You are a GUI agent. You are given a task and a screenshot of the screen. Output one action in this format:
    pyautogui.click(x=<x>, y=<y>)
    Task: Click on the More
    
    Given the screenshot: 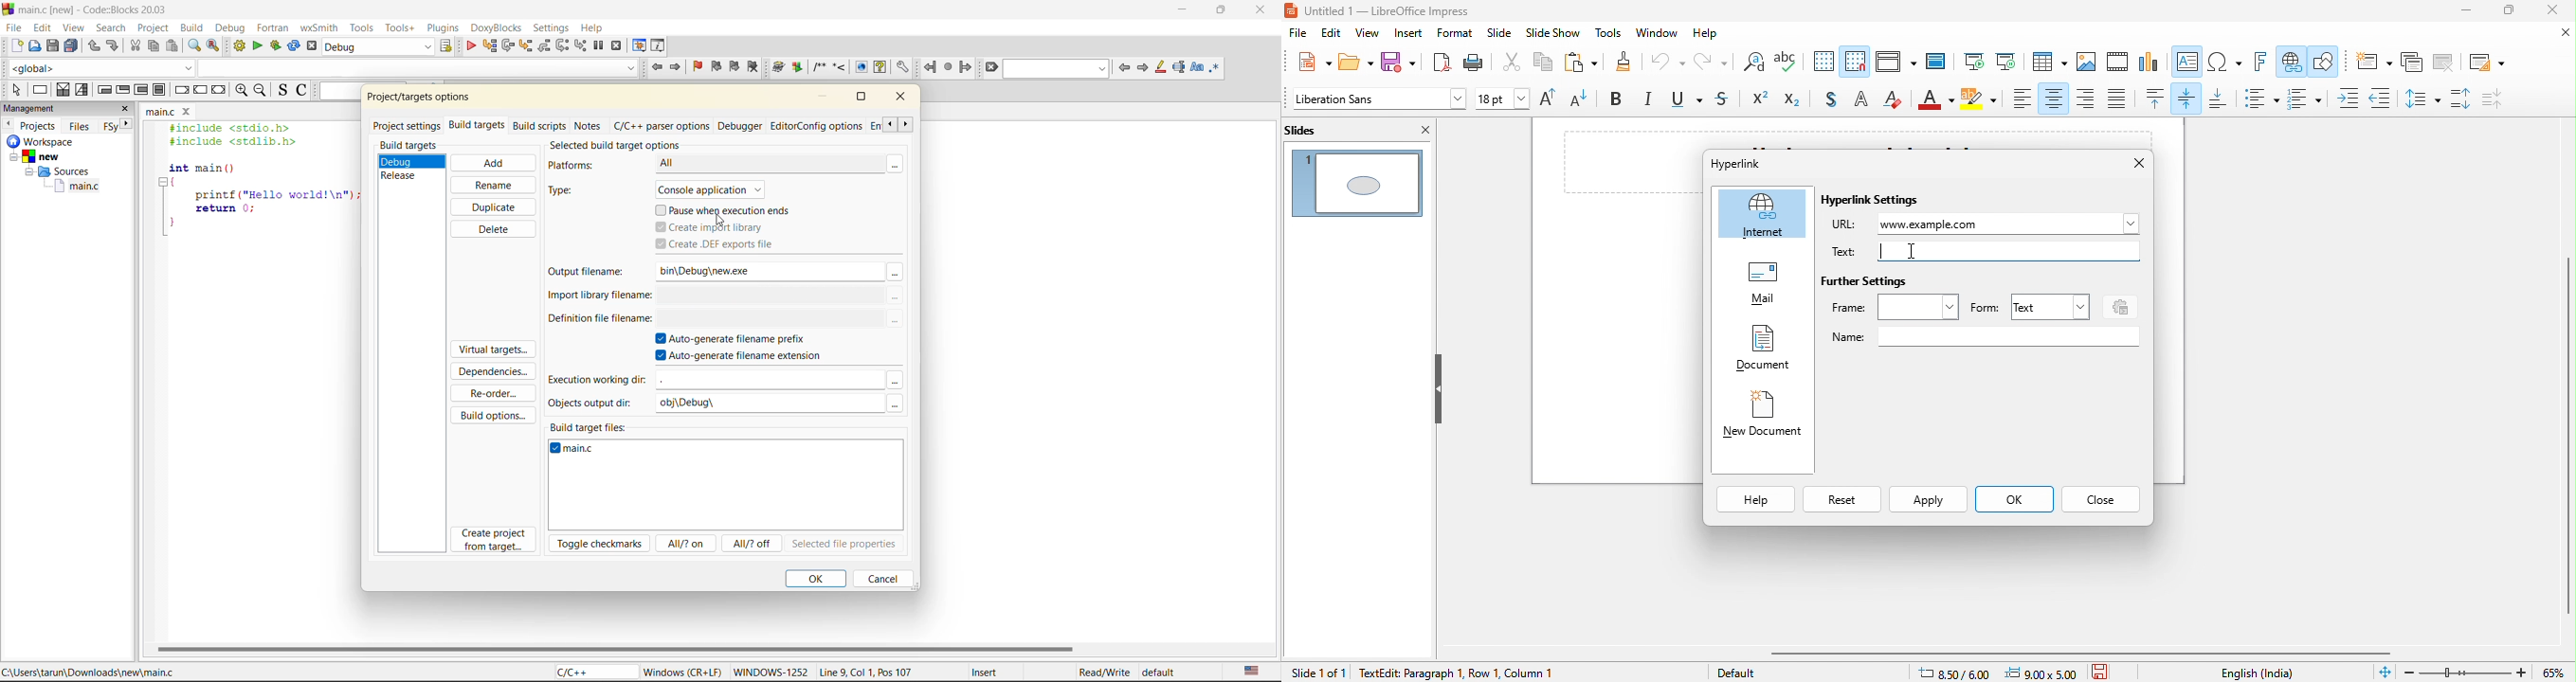 What is the action you would take?
    pyautogui.click(x=895, y=381)
    